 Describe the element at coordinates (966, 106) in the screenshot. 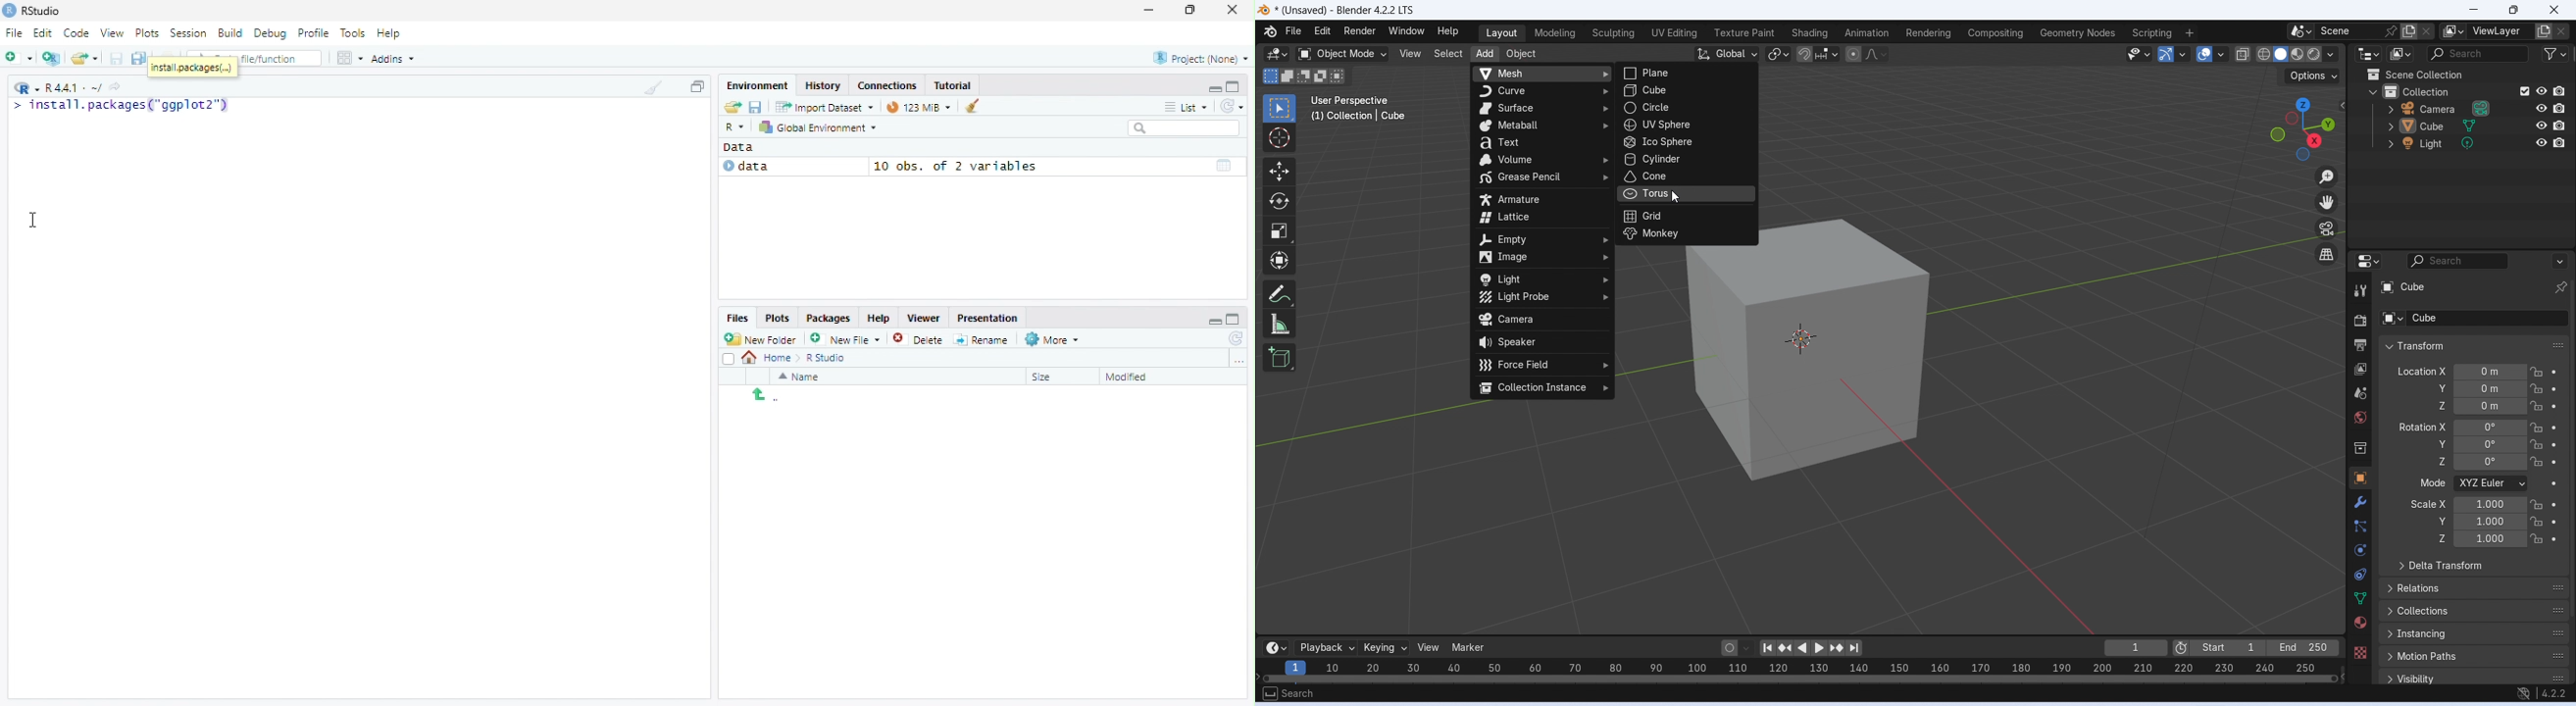

I see `Clear objects from the workspace` at that location.